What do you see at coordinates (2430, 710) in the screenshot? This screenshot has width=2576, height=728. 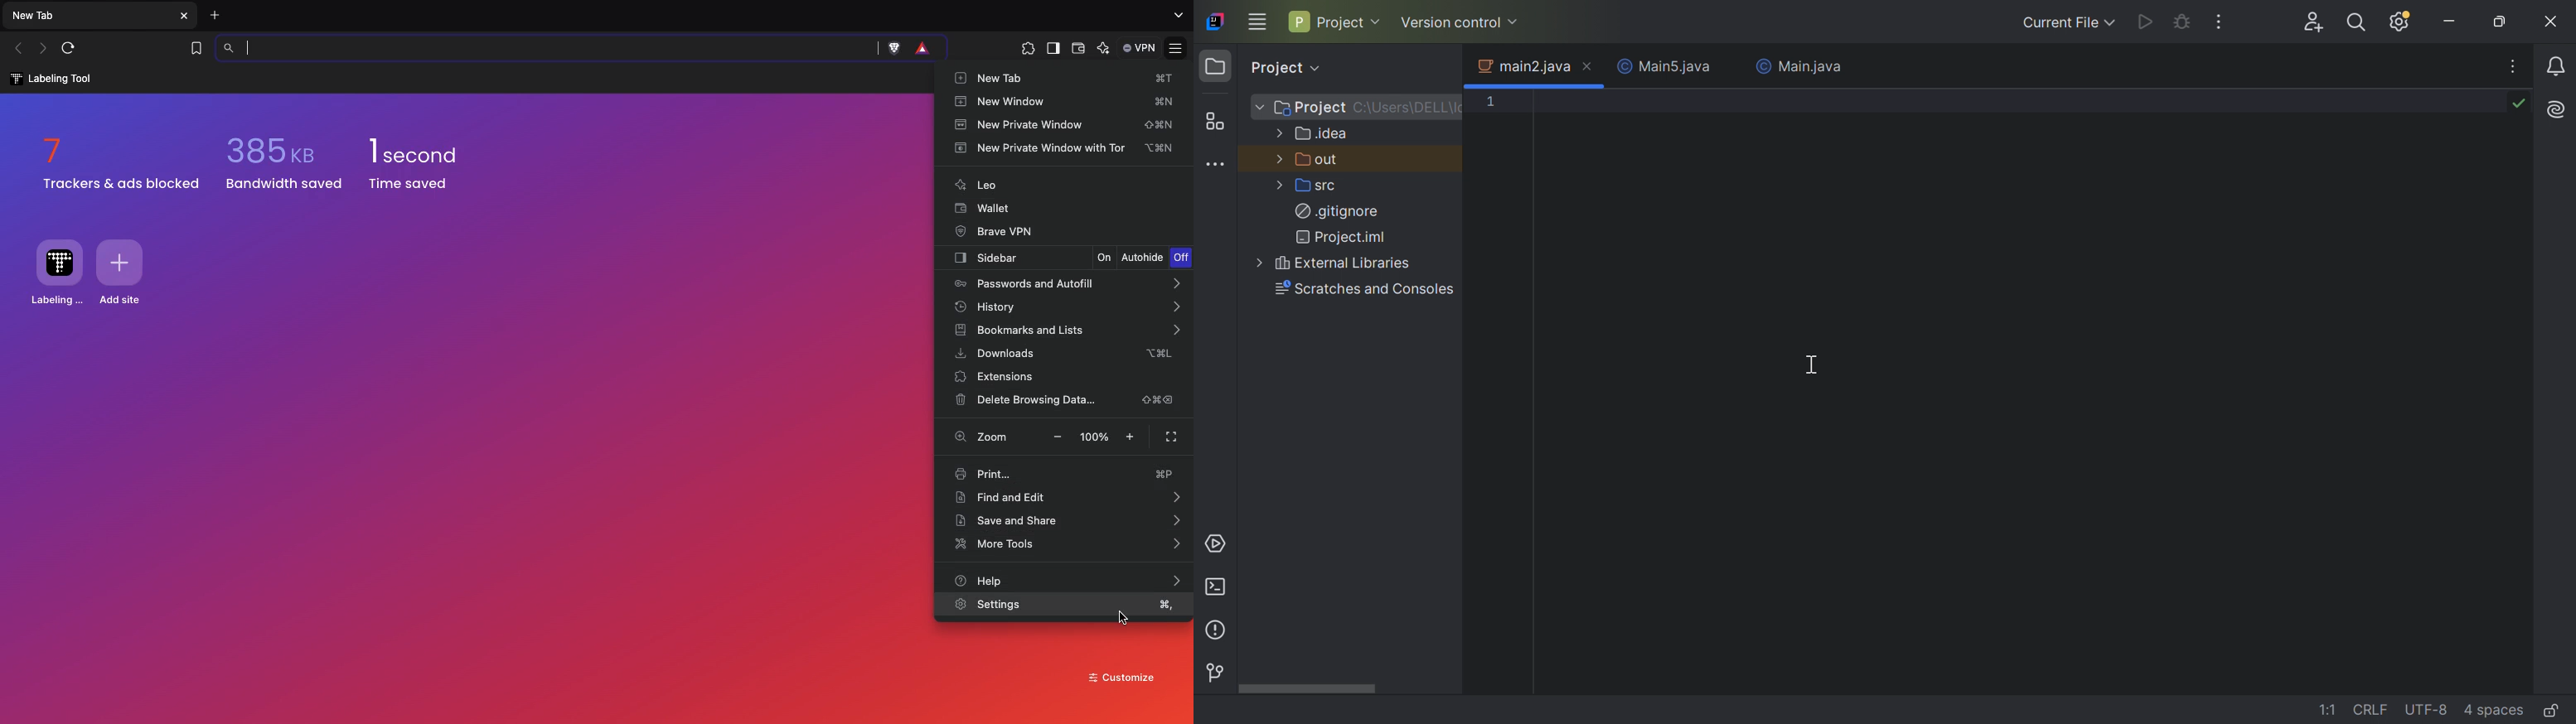 I see `UTF-8` at bounding box center [2430, 710].